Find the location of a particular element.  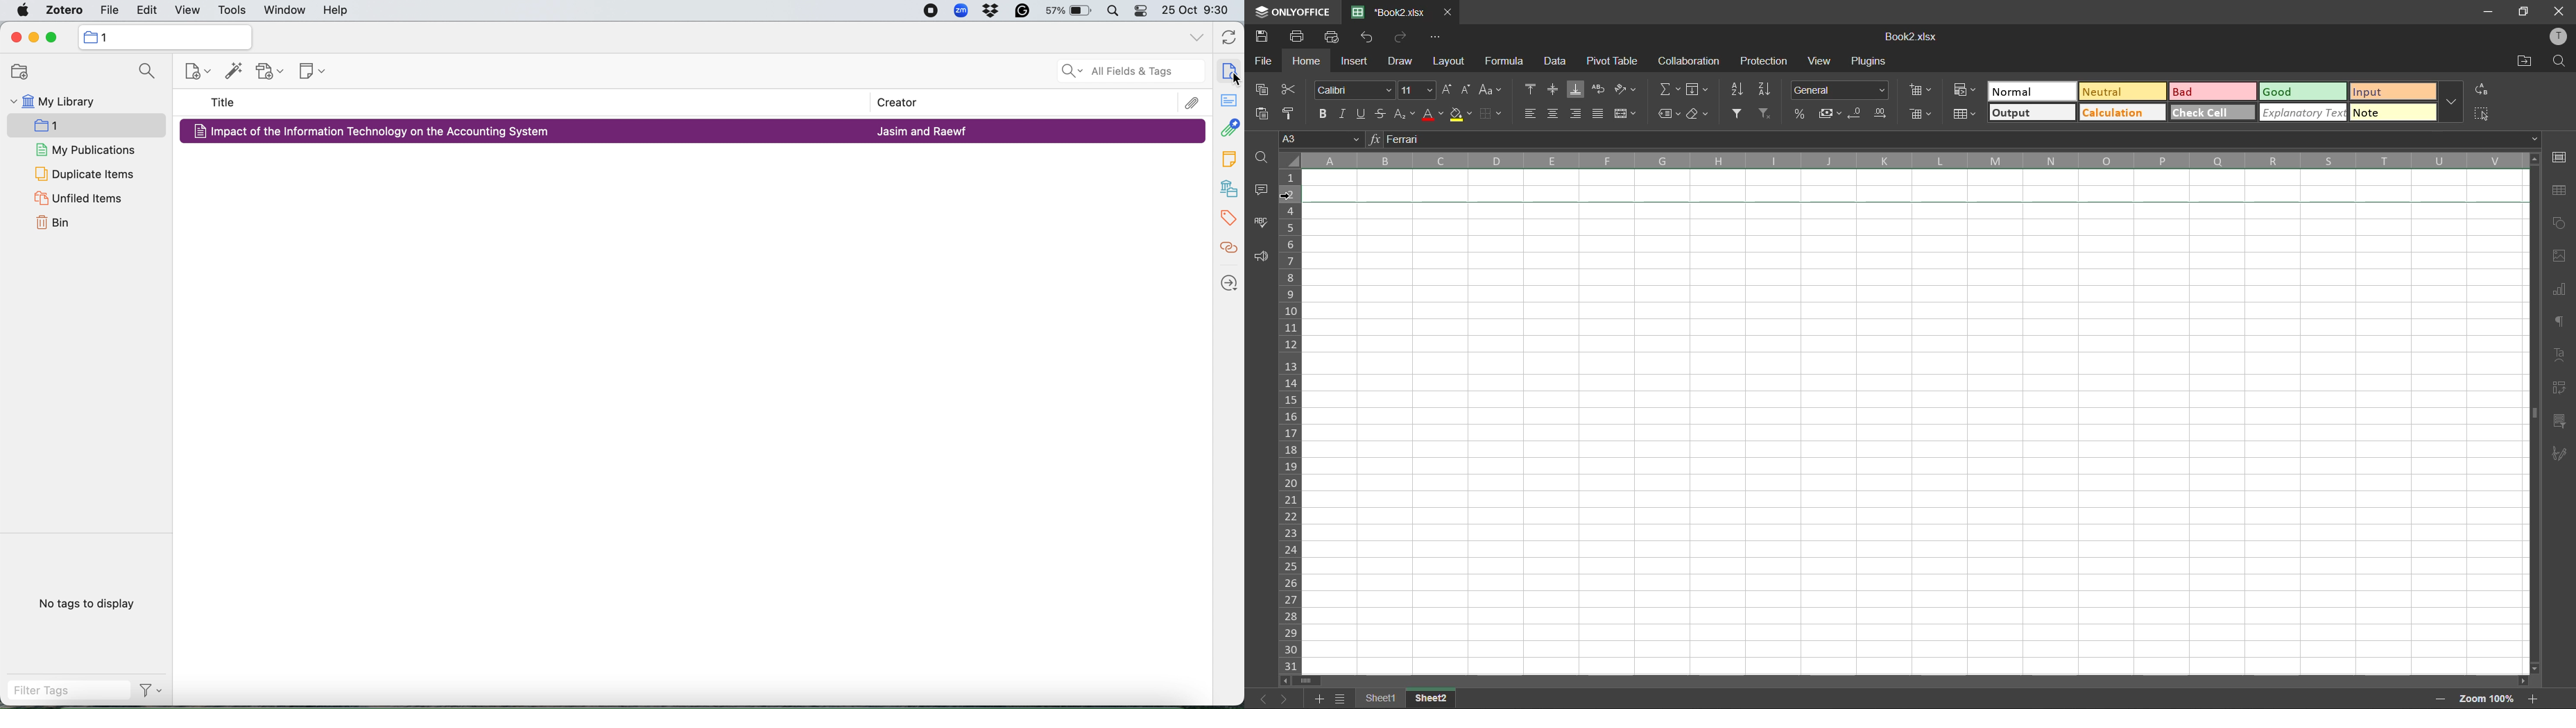

my publications is located at coordinates (83, 149).